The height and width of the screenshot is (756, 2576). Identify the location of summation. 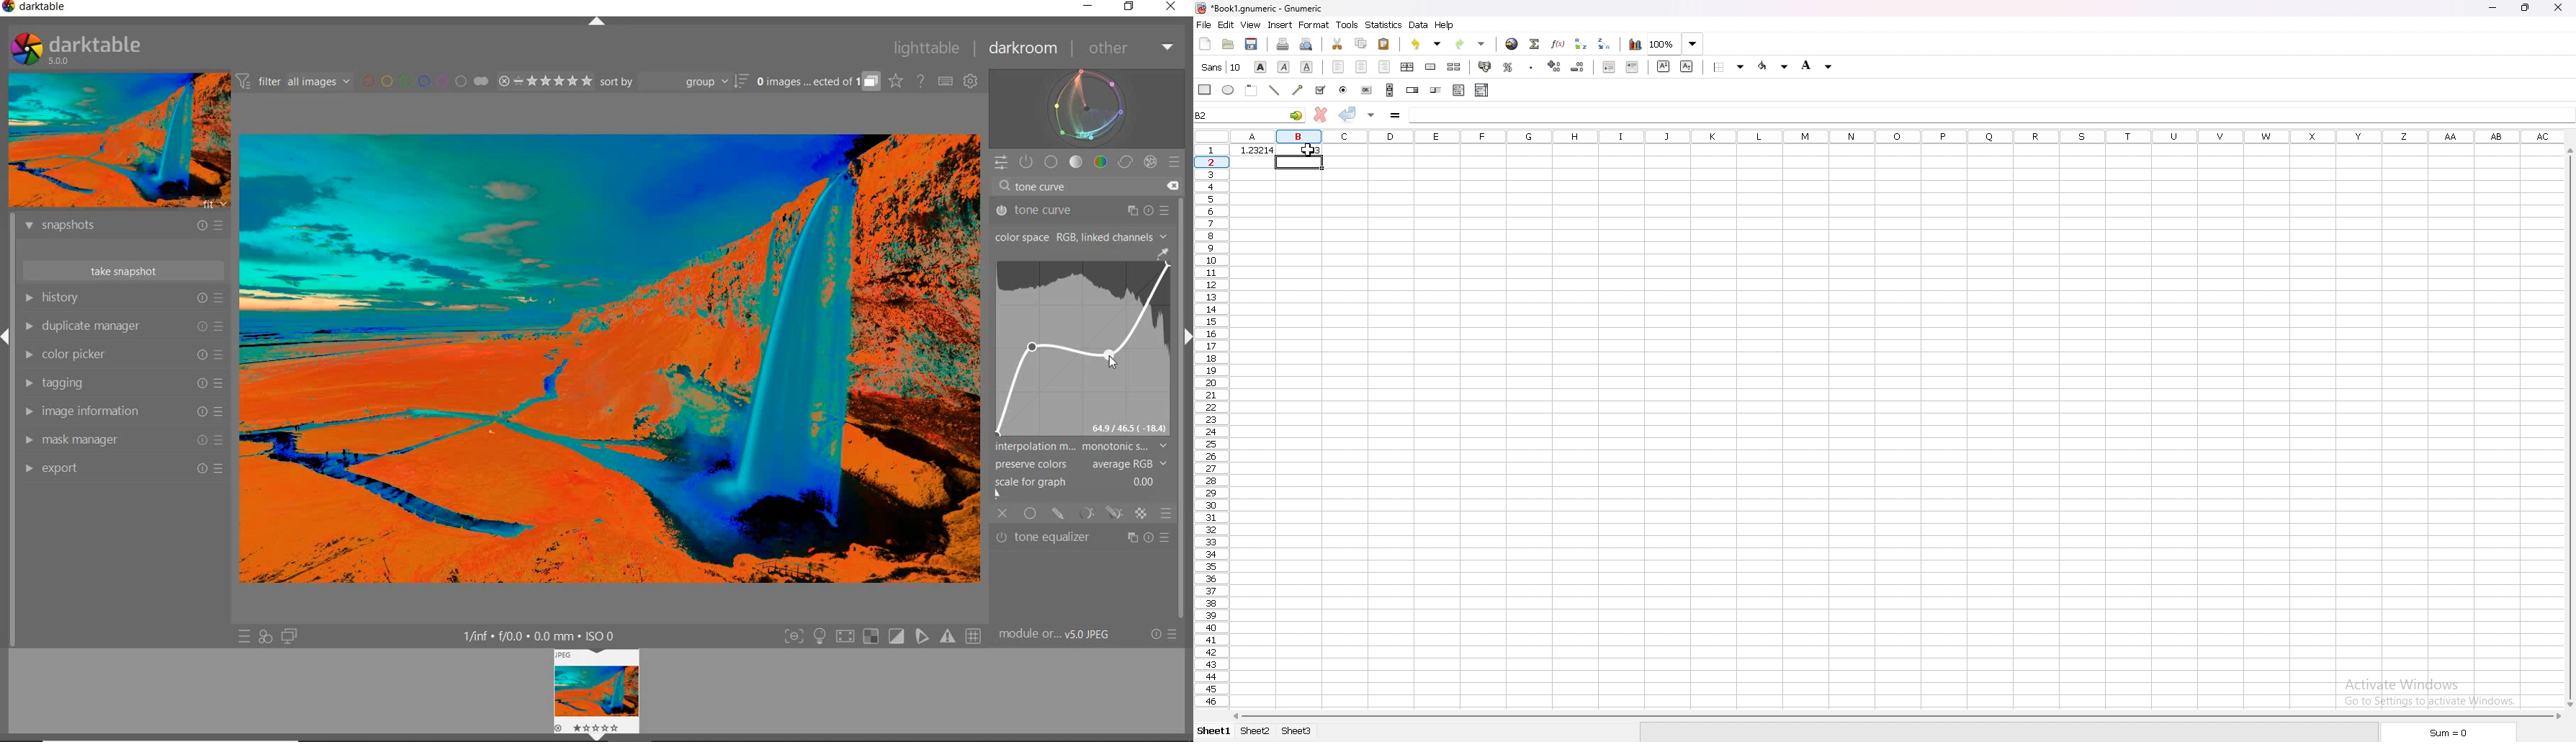
(1535, 44).